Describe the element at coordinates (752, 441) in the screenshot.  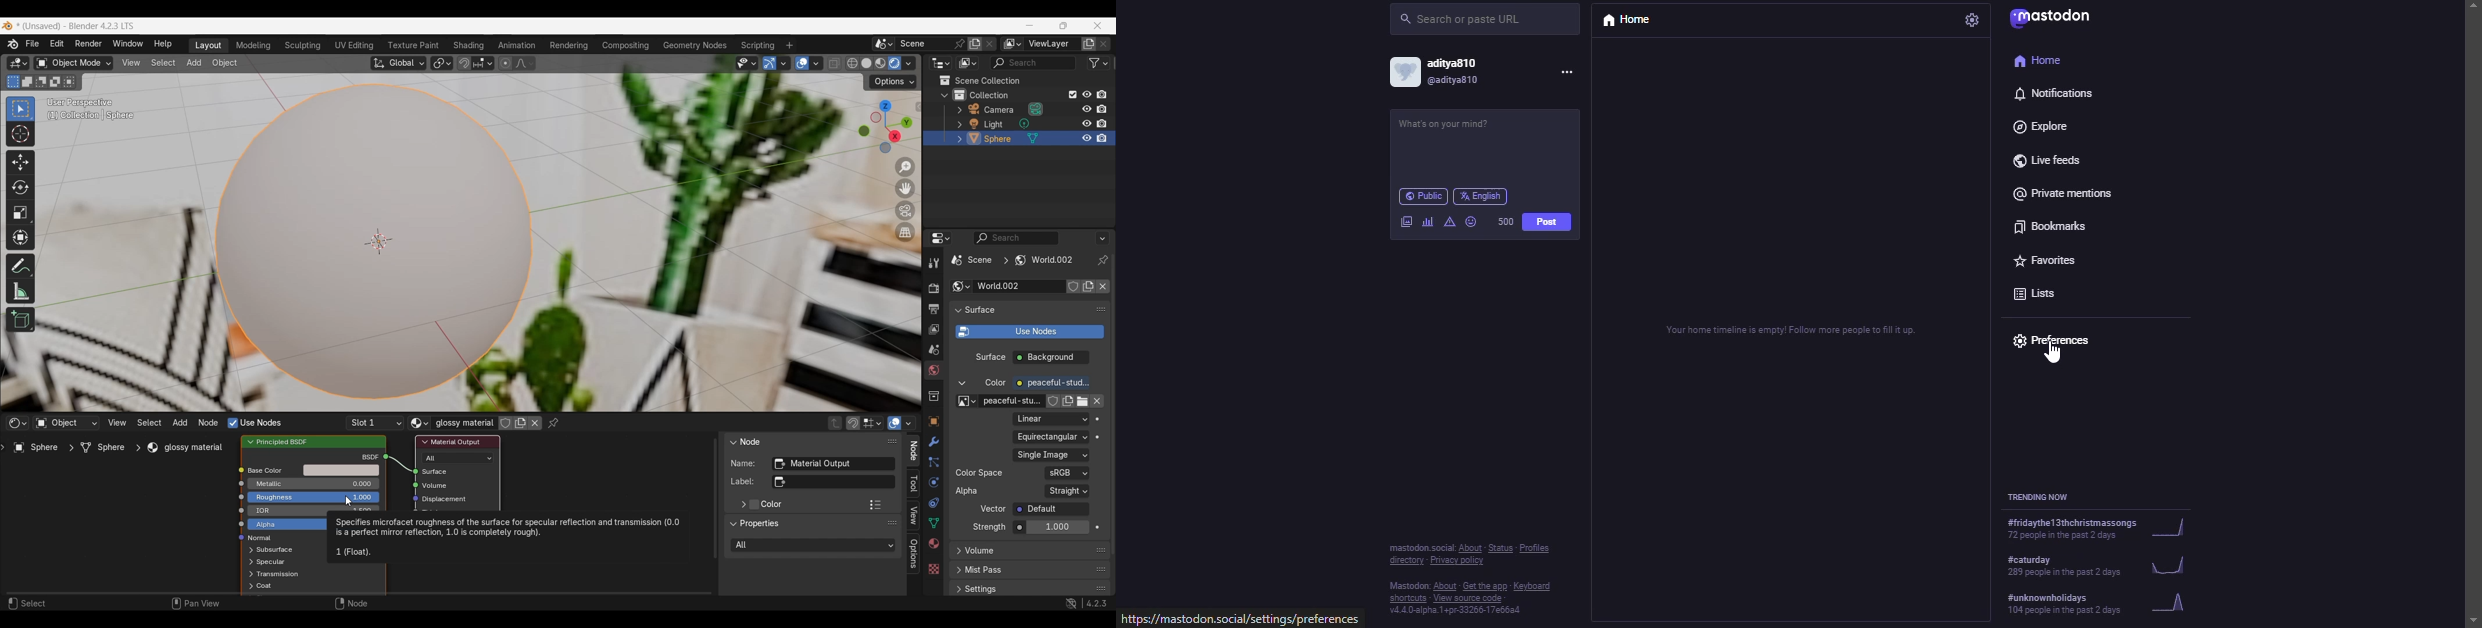
I see `Node` at that location.